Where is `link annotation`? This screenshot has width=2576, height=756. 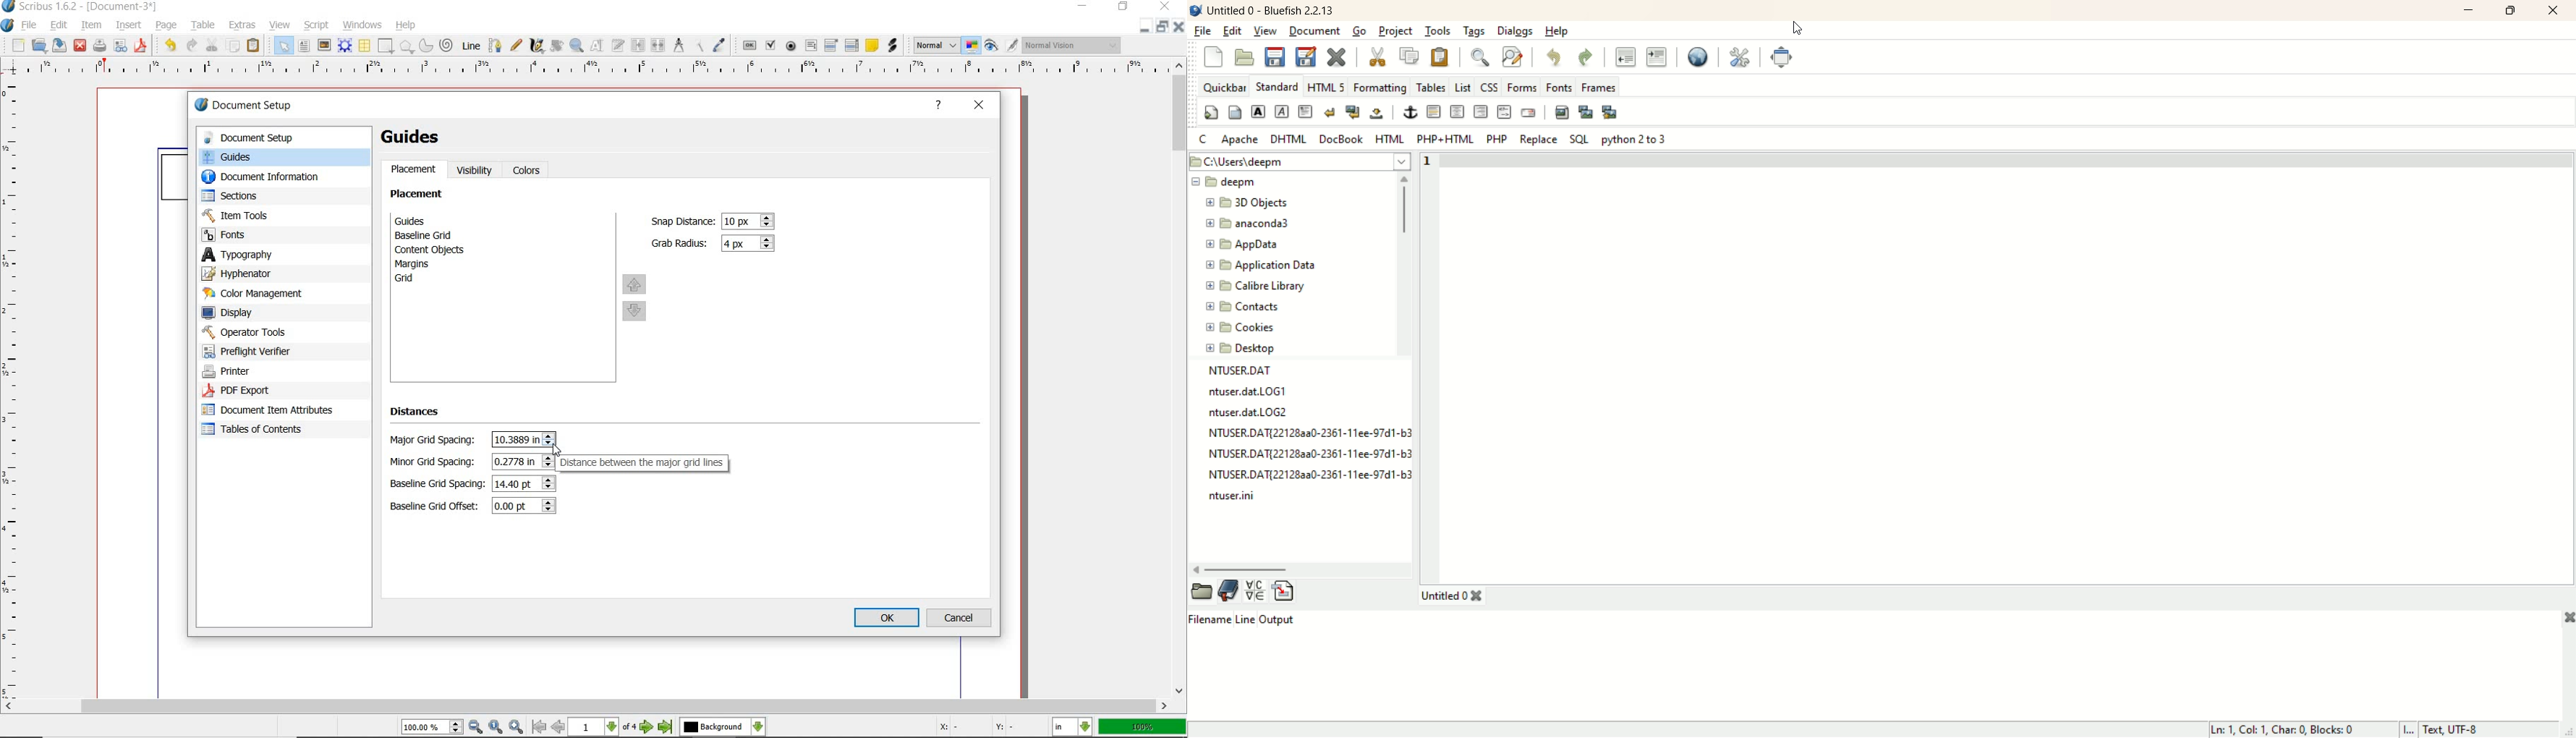
link annotation is located at coordinates (895, 47).